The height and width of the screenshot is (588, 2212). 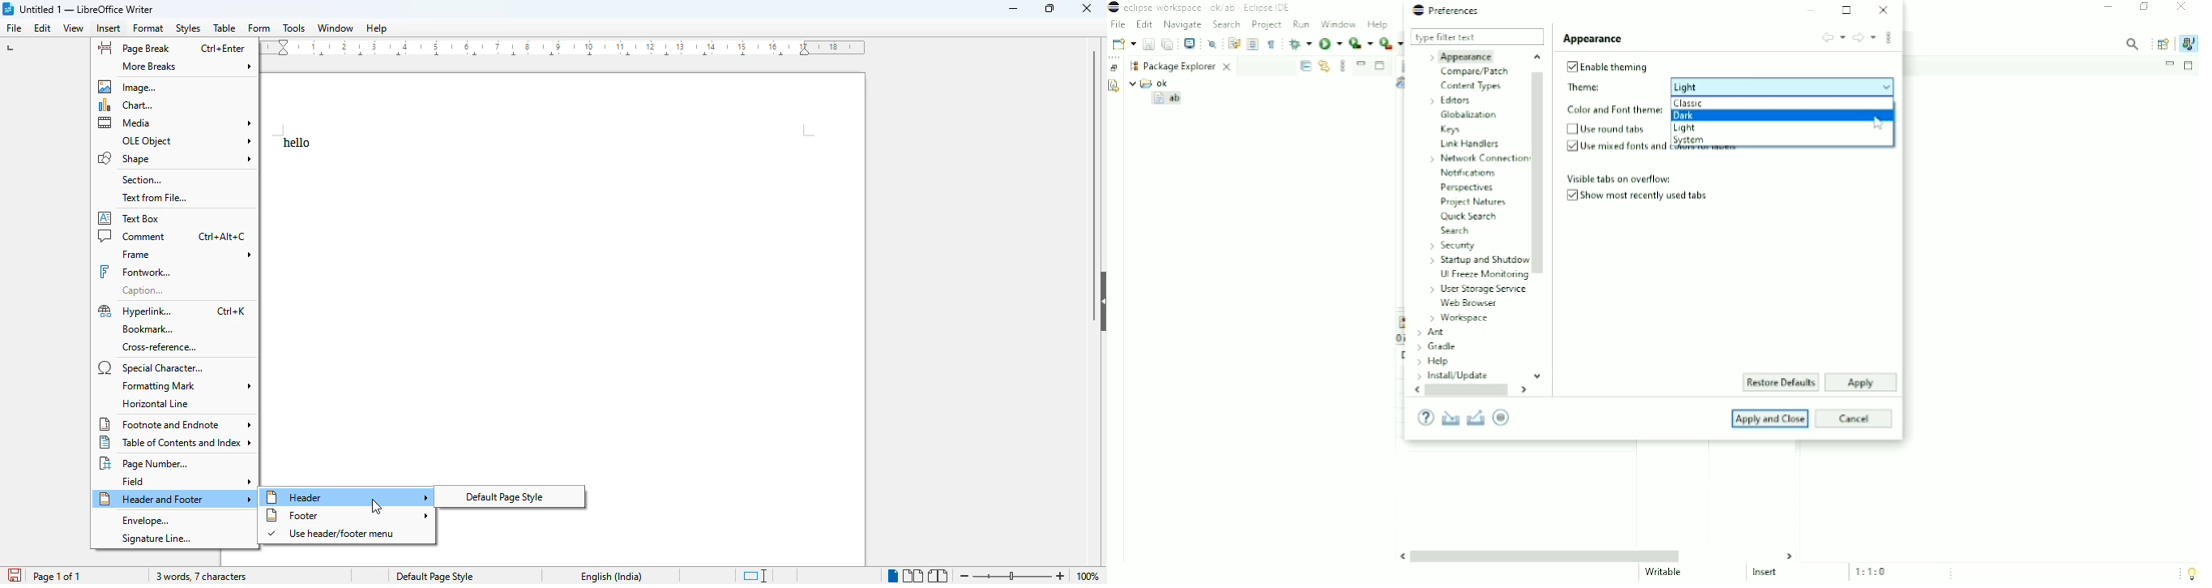 I want to click on 100%, so click(x=1088, y=576).